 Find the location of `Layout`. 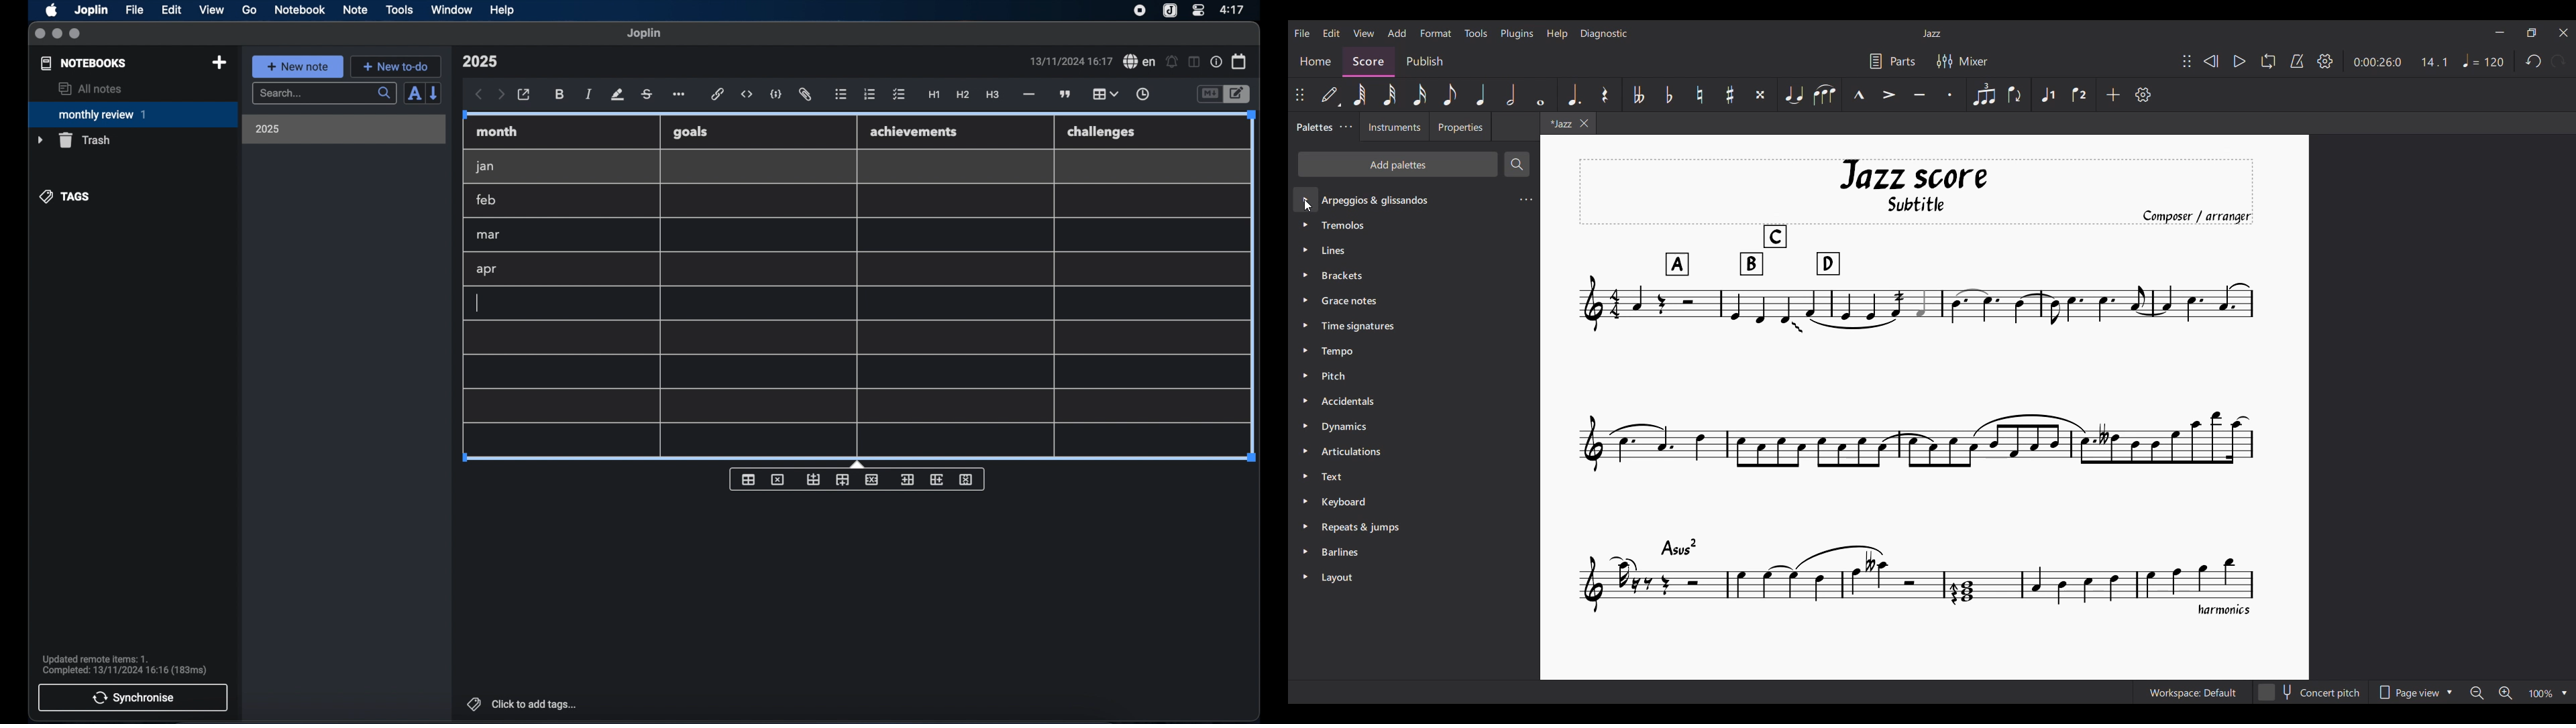

Layout is located at coordinates (1336, 577).